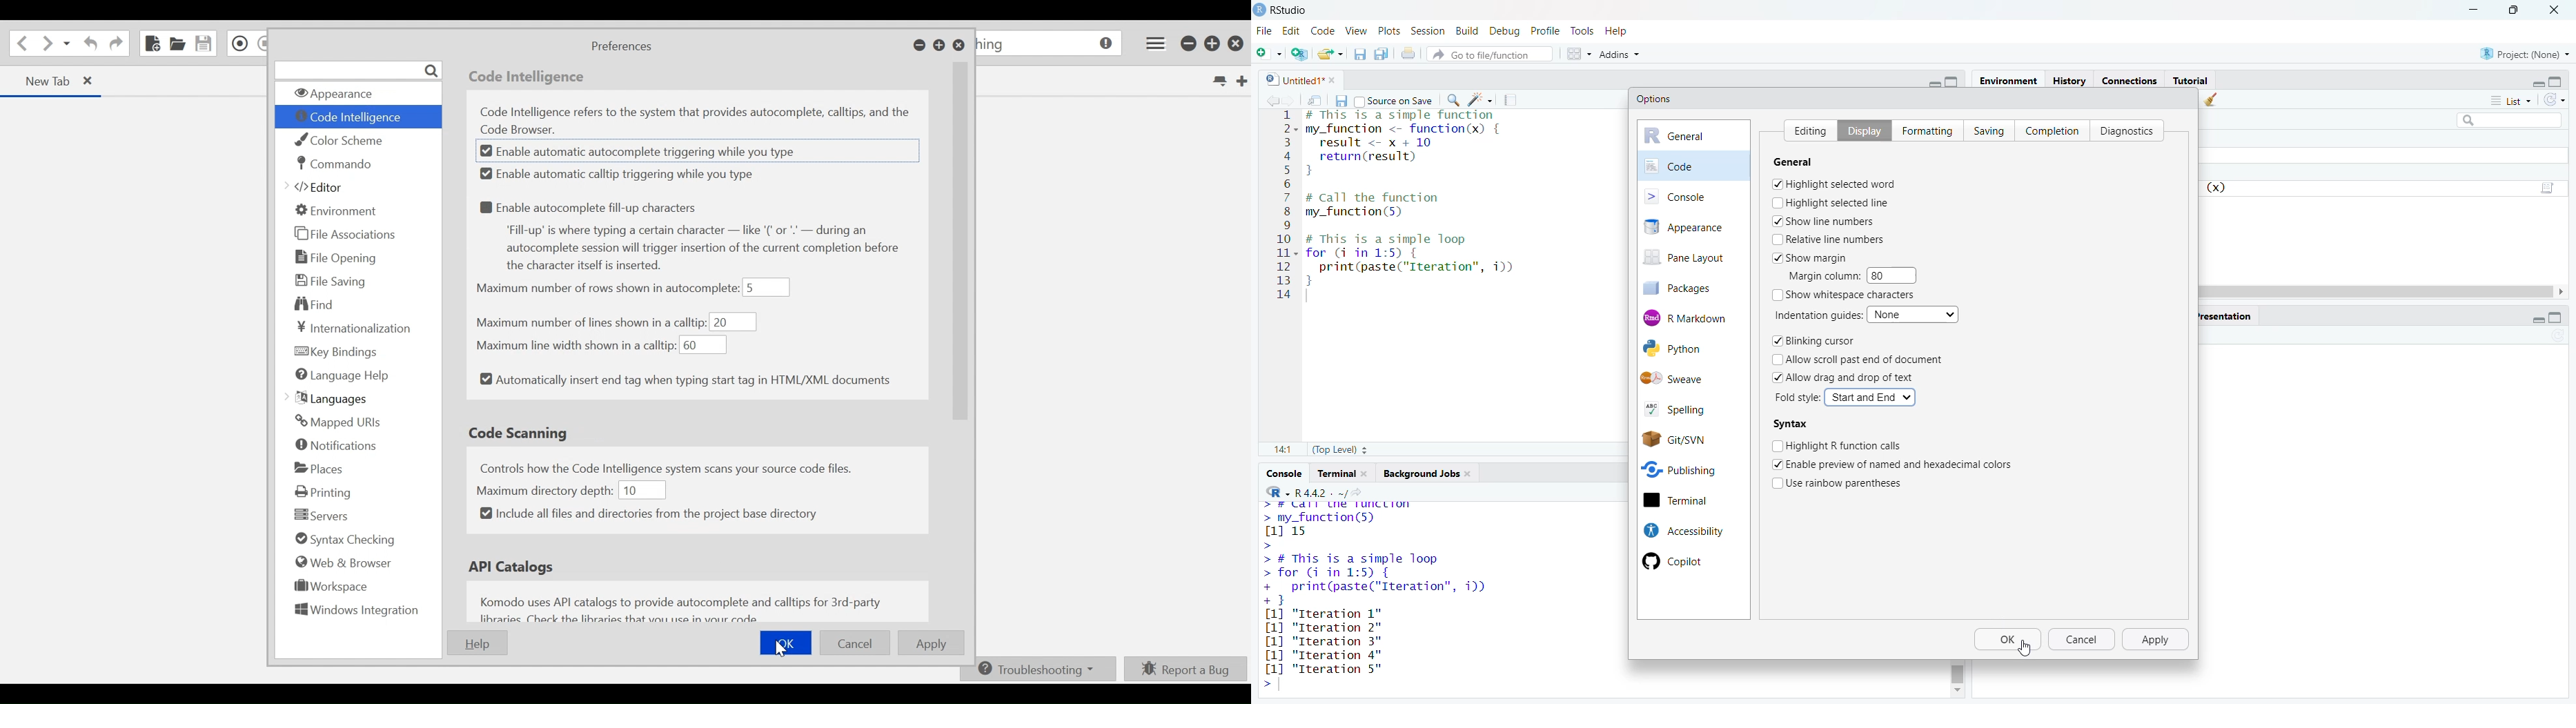 This screenshot has height=728, width=2576. Describe the element at coordinates (1326, 627) in the screenshot. I see `[1] "Iteration 2"` at that location.